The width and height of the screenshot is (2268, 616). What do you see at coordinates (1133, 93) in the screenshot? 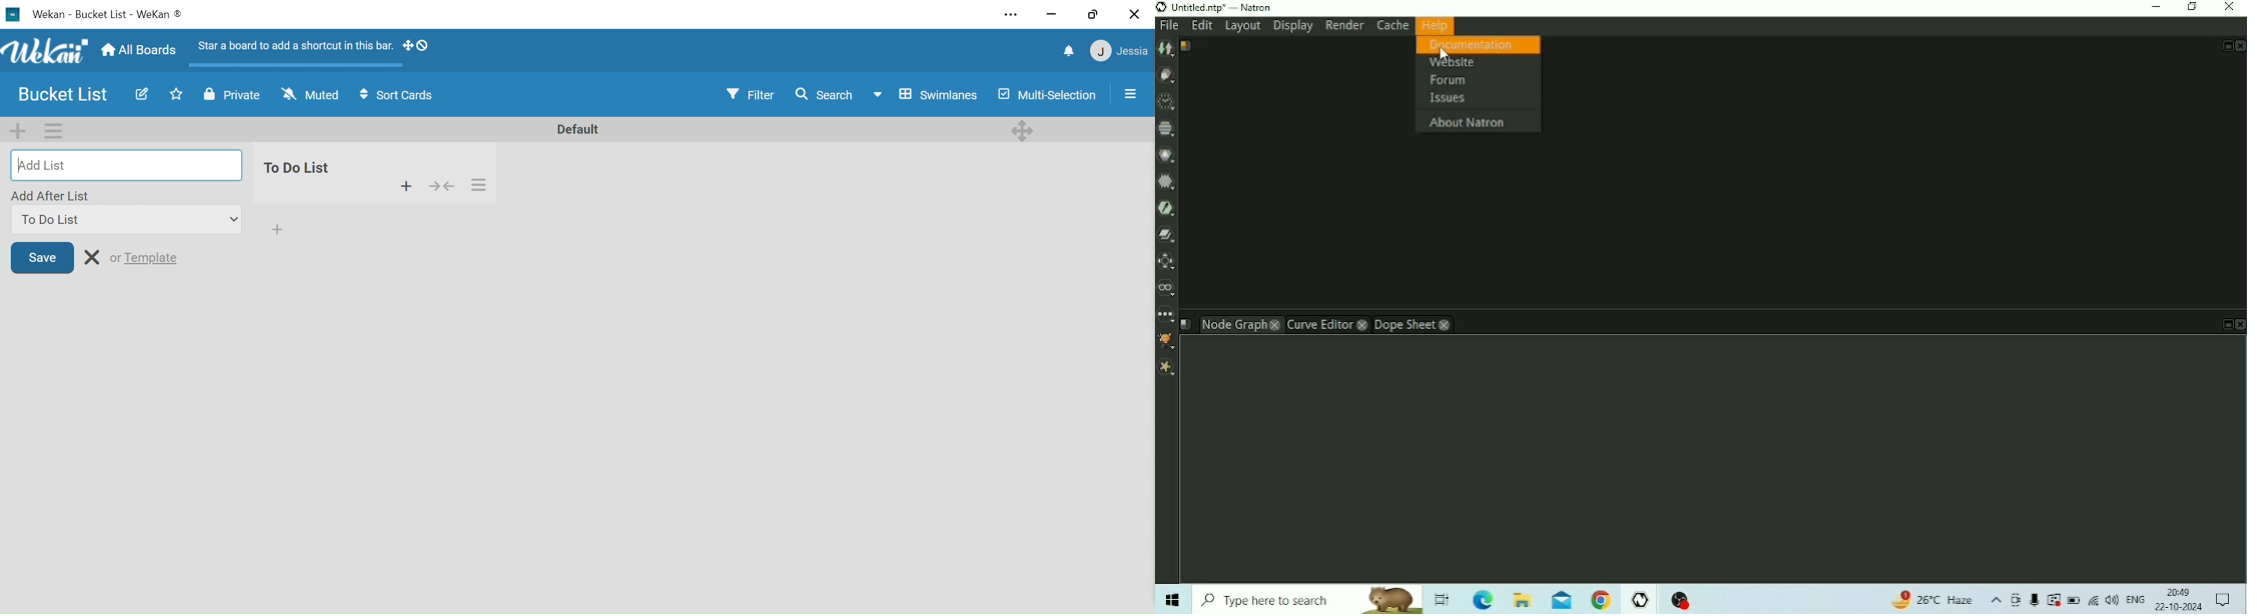
I see `Open/Close Sidebar` at bounding box center [1133, 93].